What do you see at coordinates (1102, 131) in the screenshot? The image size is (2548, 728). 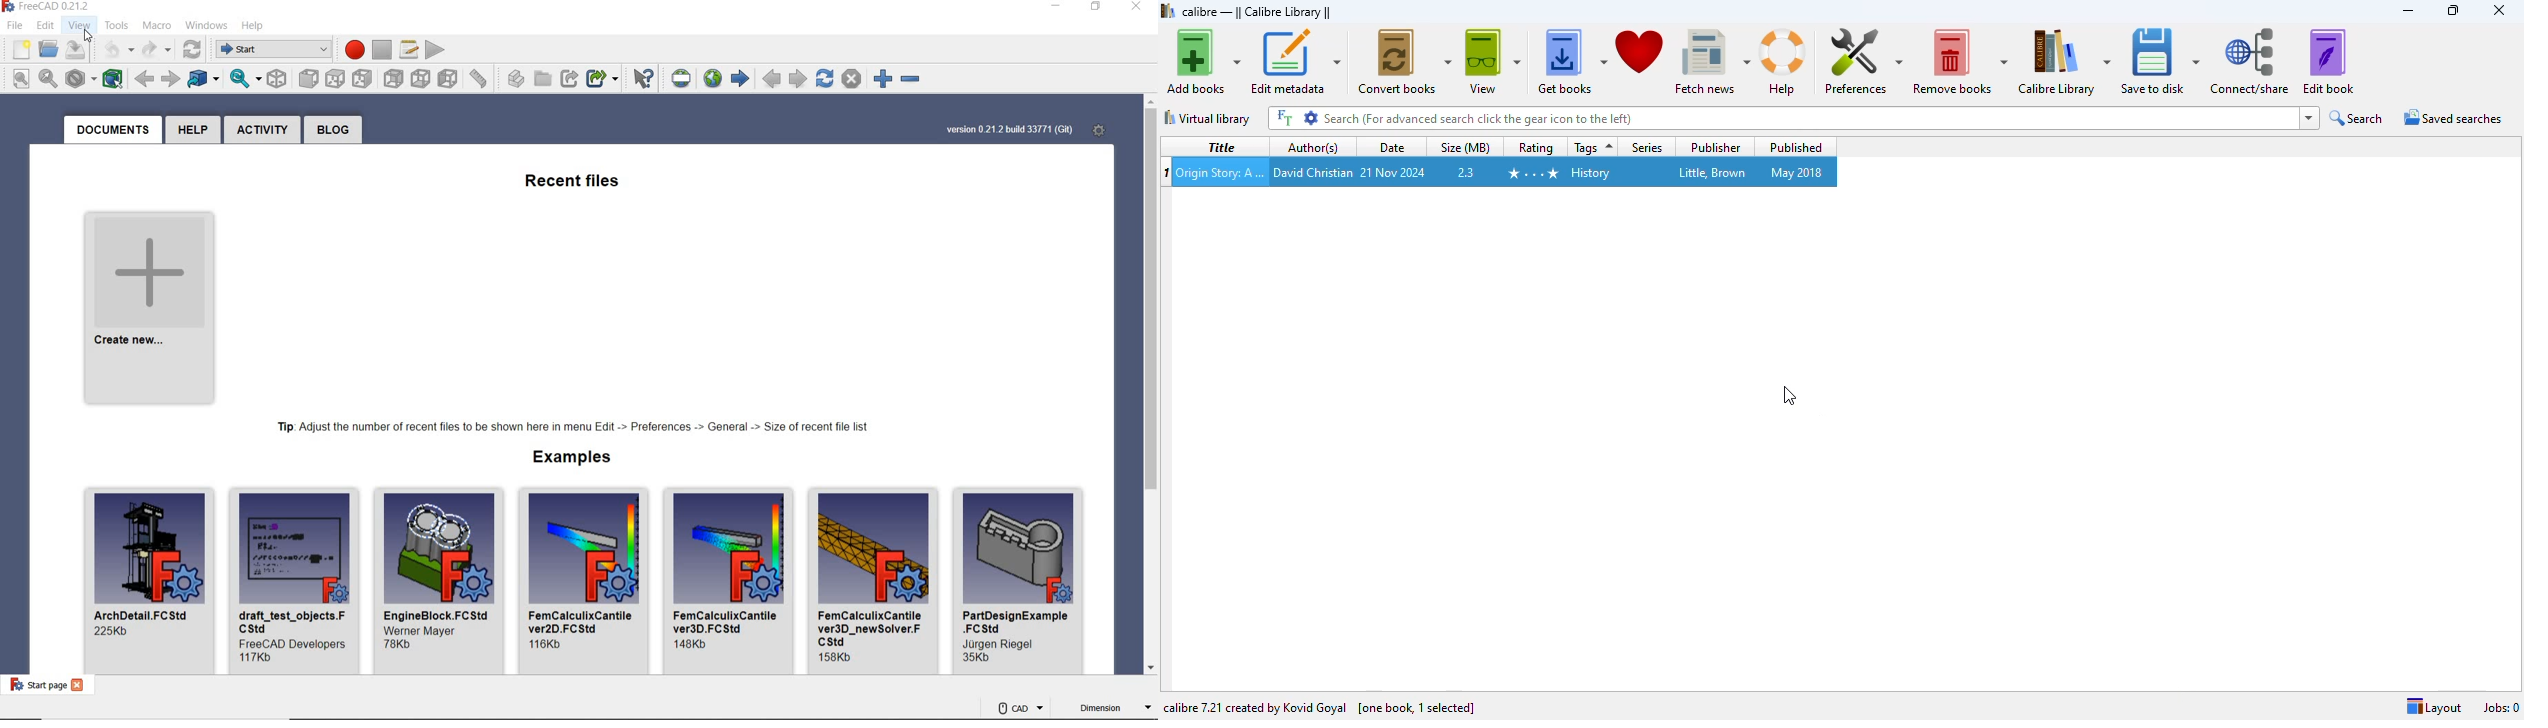 I see `start page preferences` at bounding box center [1102, 131].